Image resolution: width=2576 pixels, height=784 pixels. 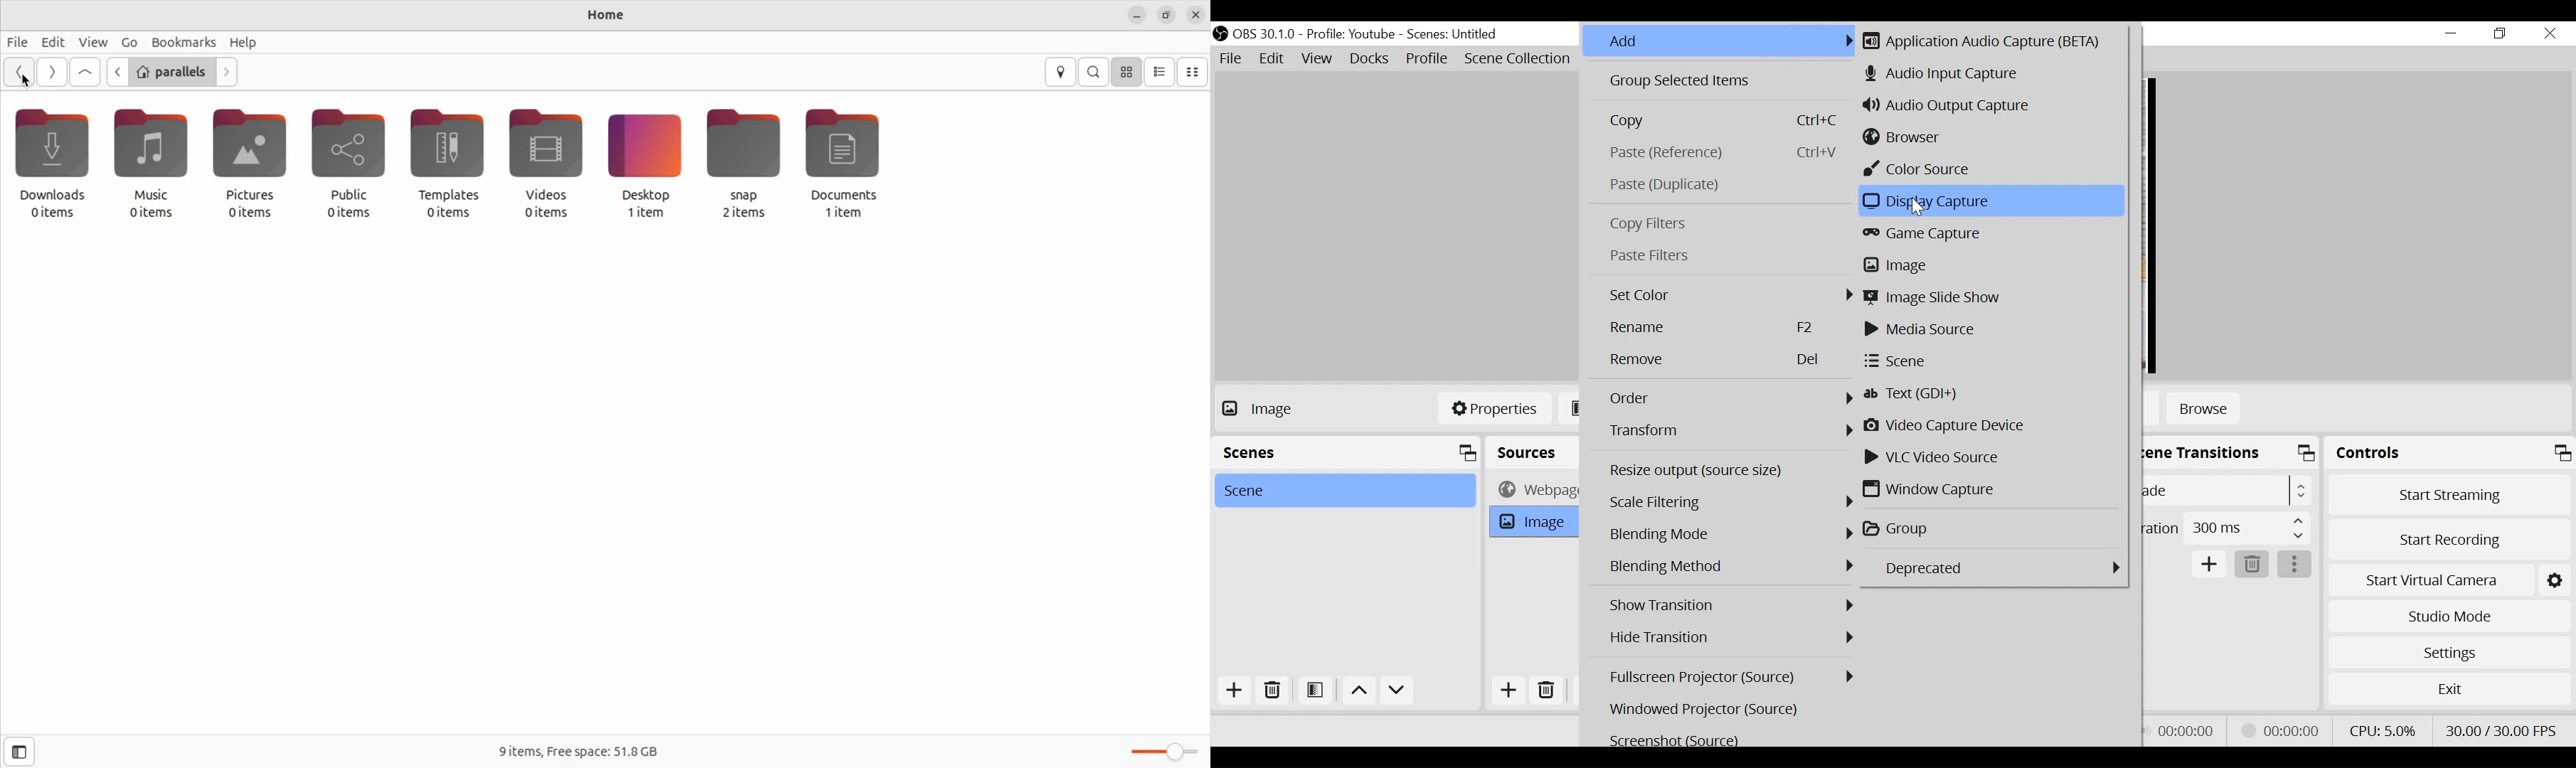 What do you see at coordinates (1989, 362) in the screenshot?
I see `Scene` at bounding box center [1989, 362].